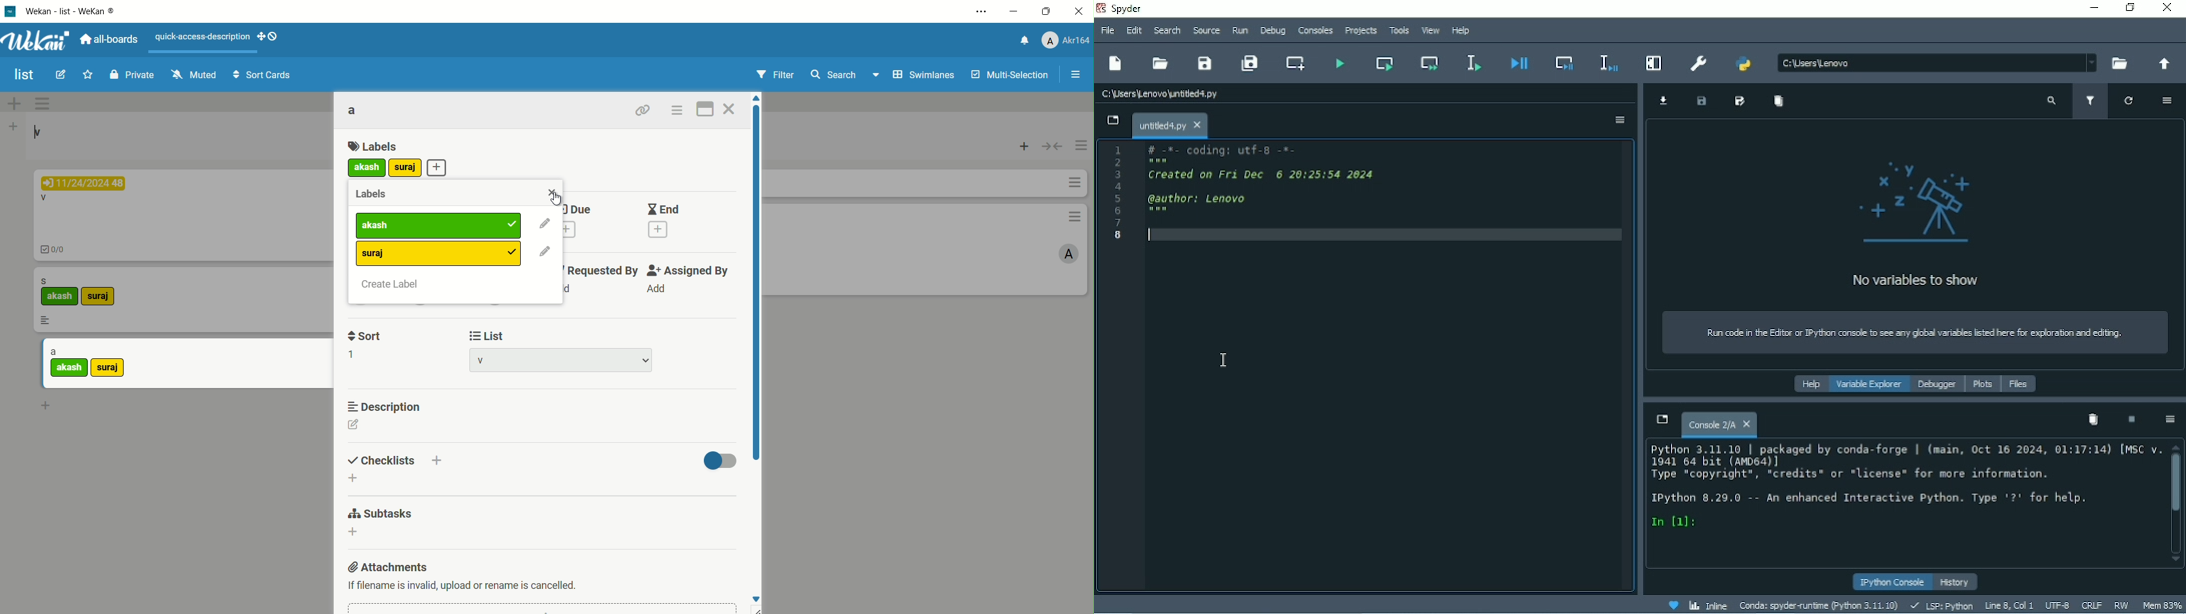  What do you see at coordinates (2168, 8) in the screenshot?
I see `Close` at bounding box center [2168, 8].